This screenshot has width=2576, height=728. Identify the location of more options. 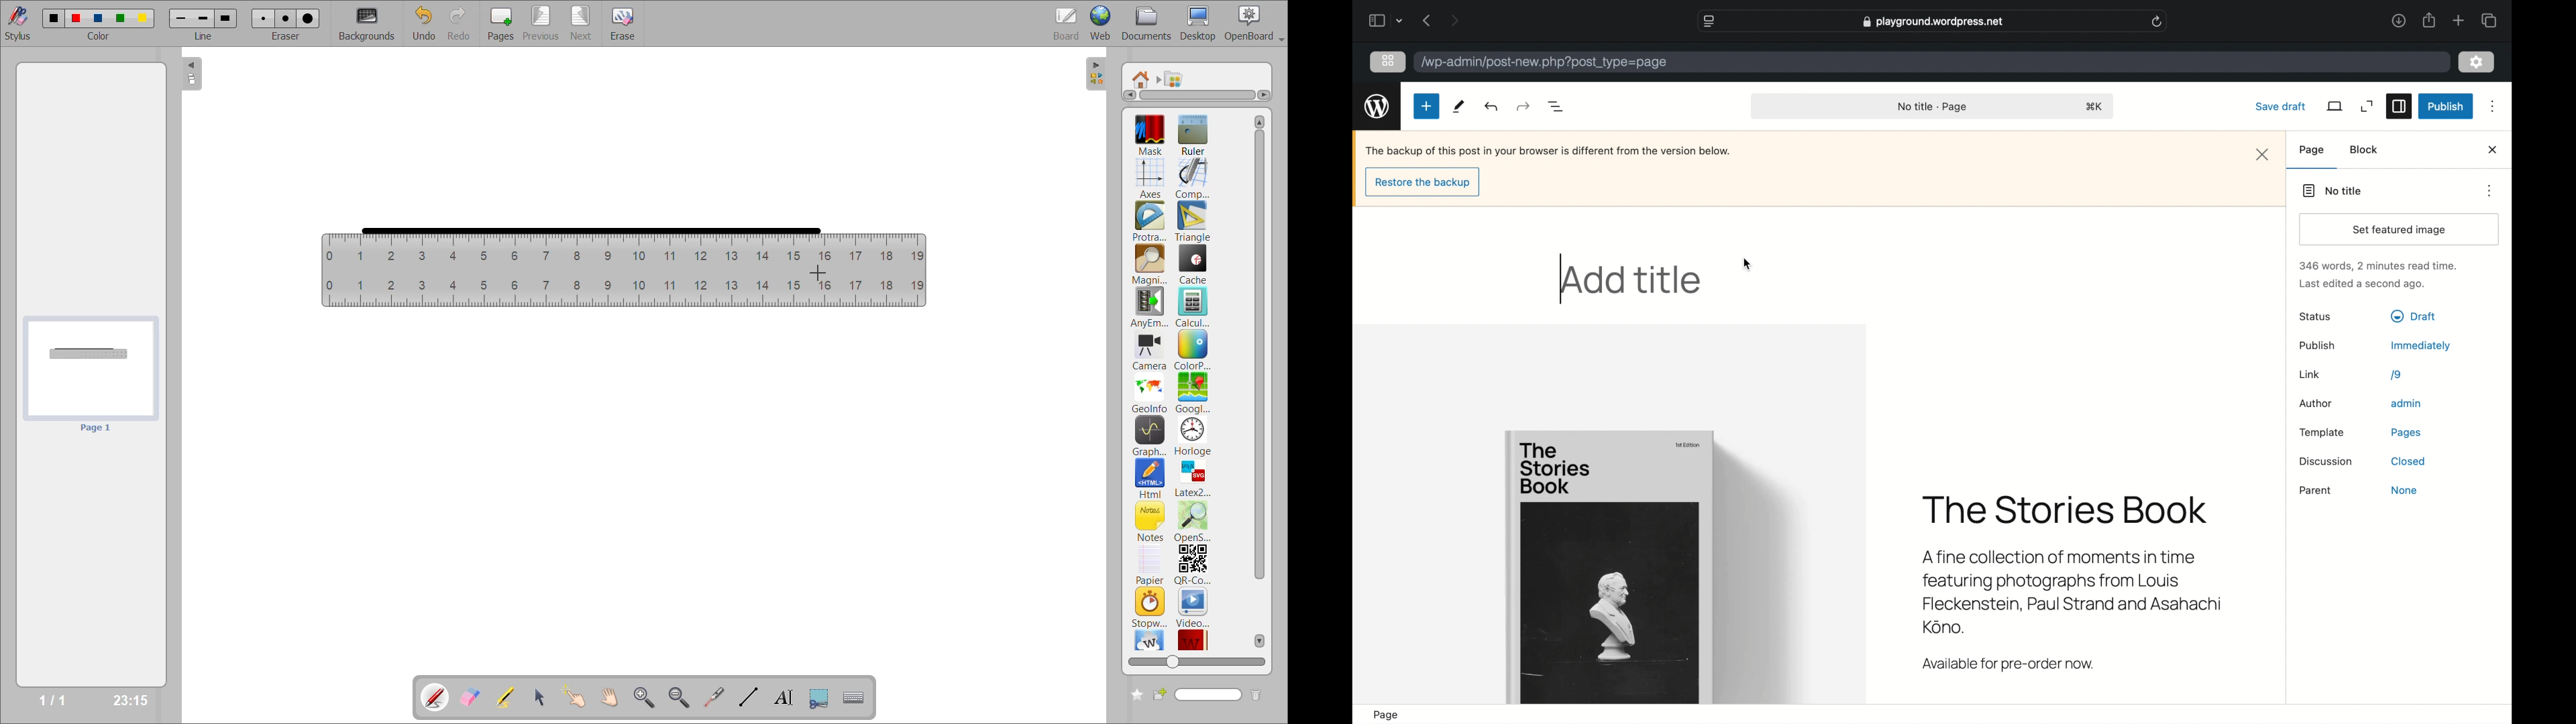
(2493, 107).